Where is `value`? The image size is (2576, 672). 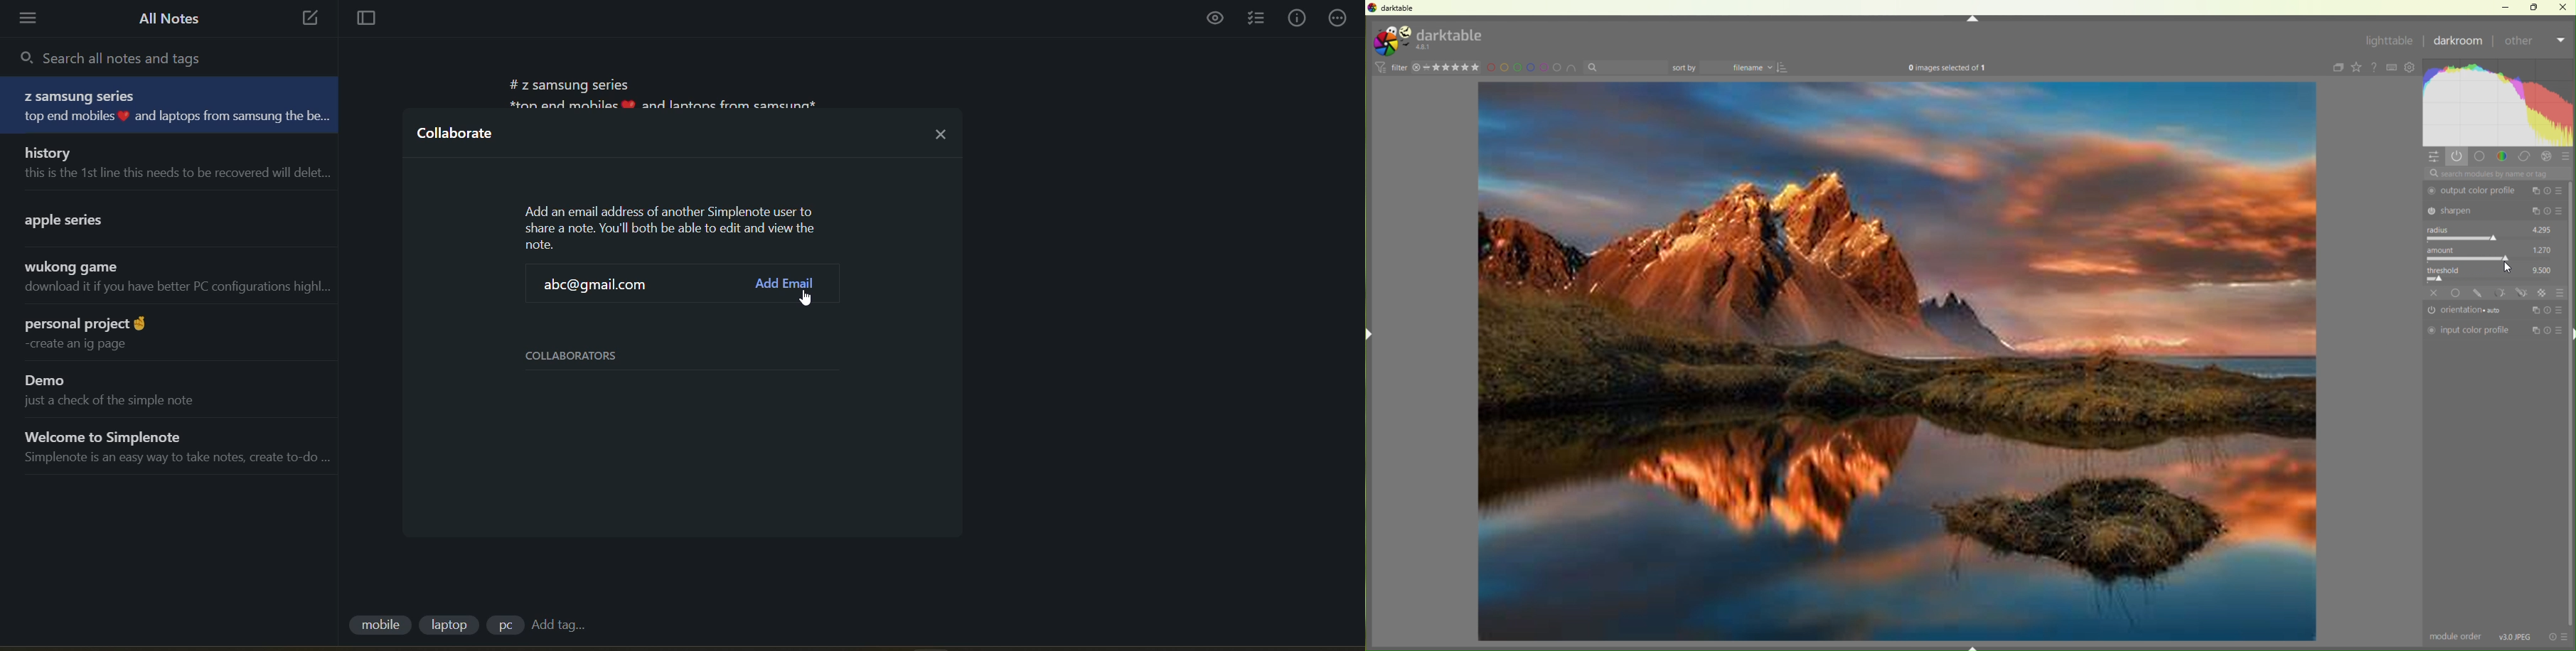 value is located at coordinates (2543, 228).